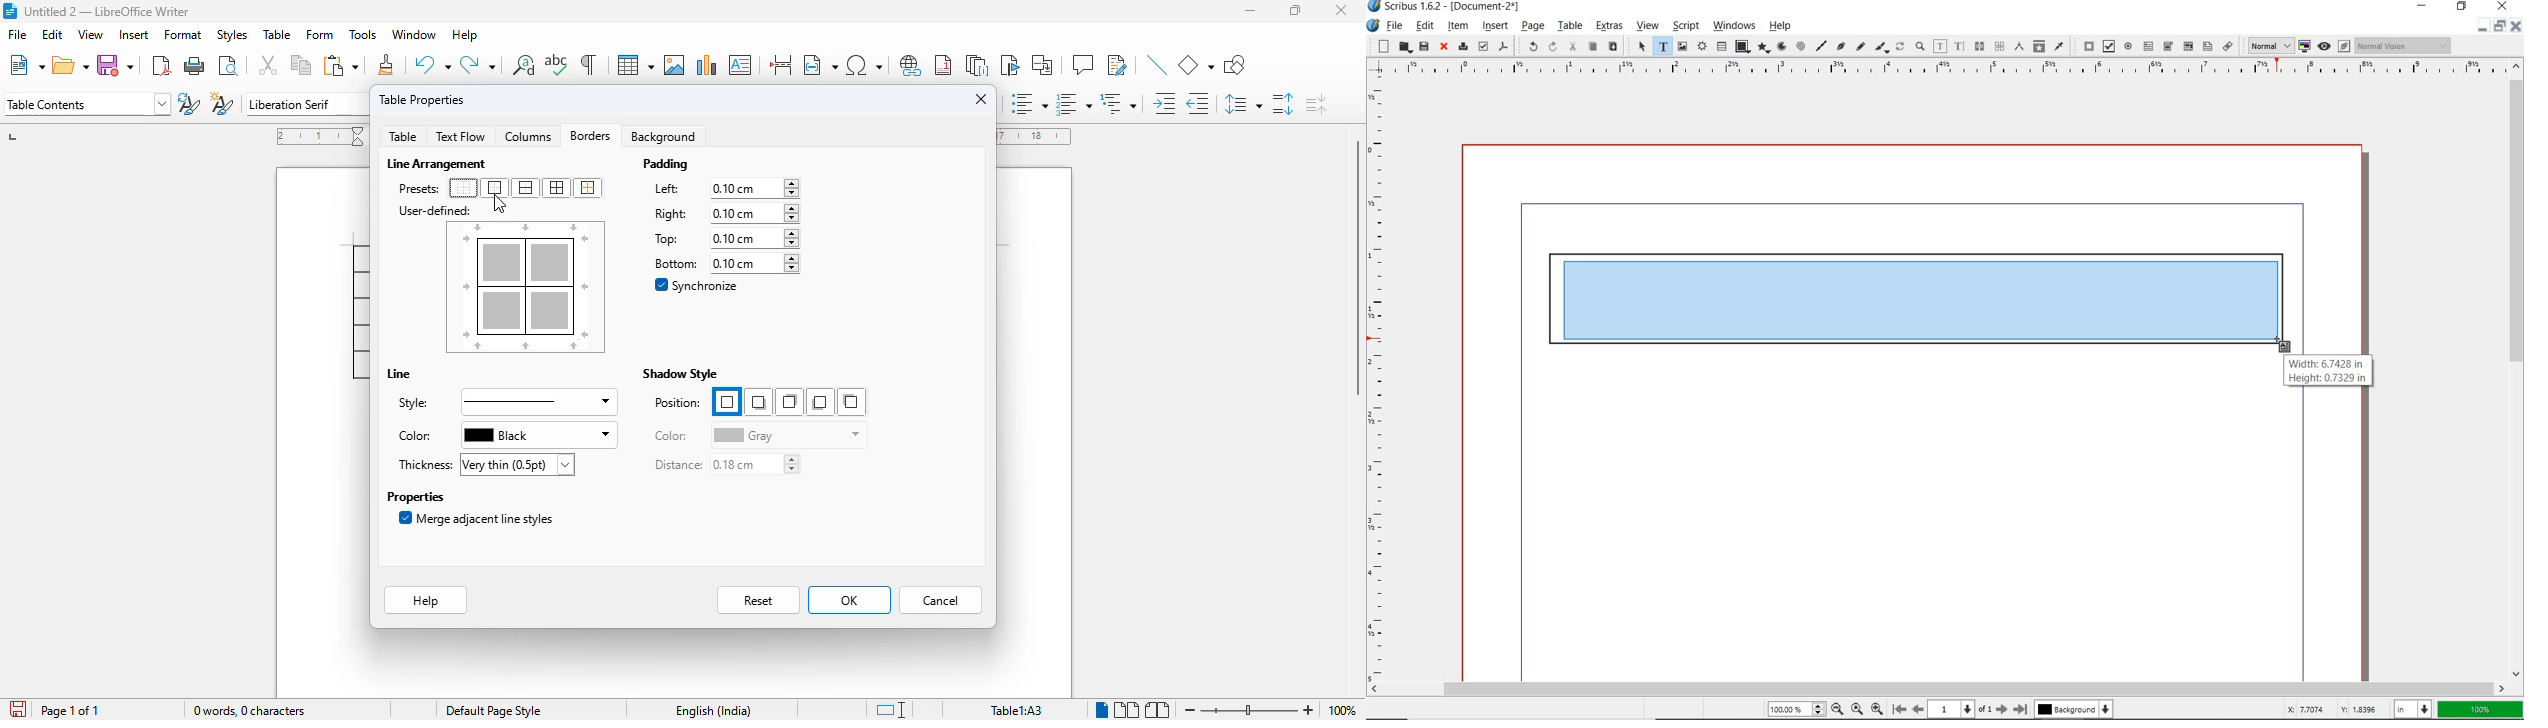  I want to click on save as pdf, so click(1504, 48).